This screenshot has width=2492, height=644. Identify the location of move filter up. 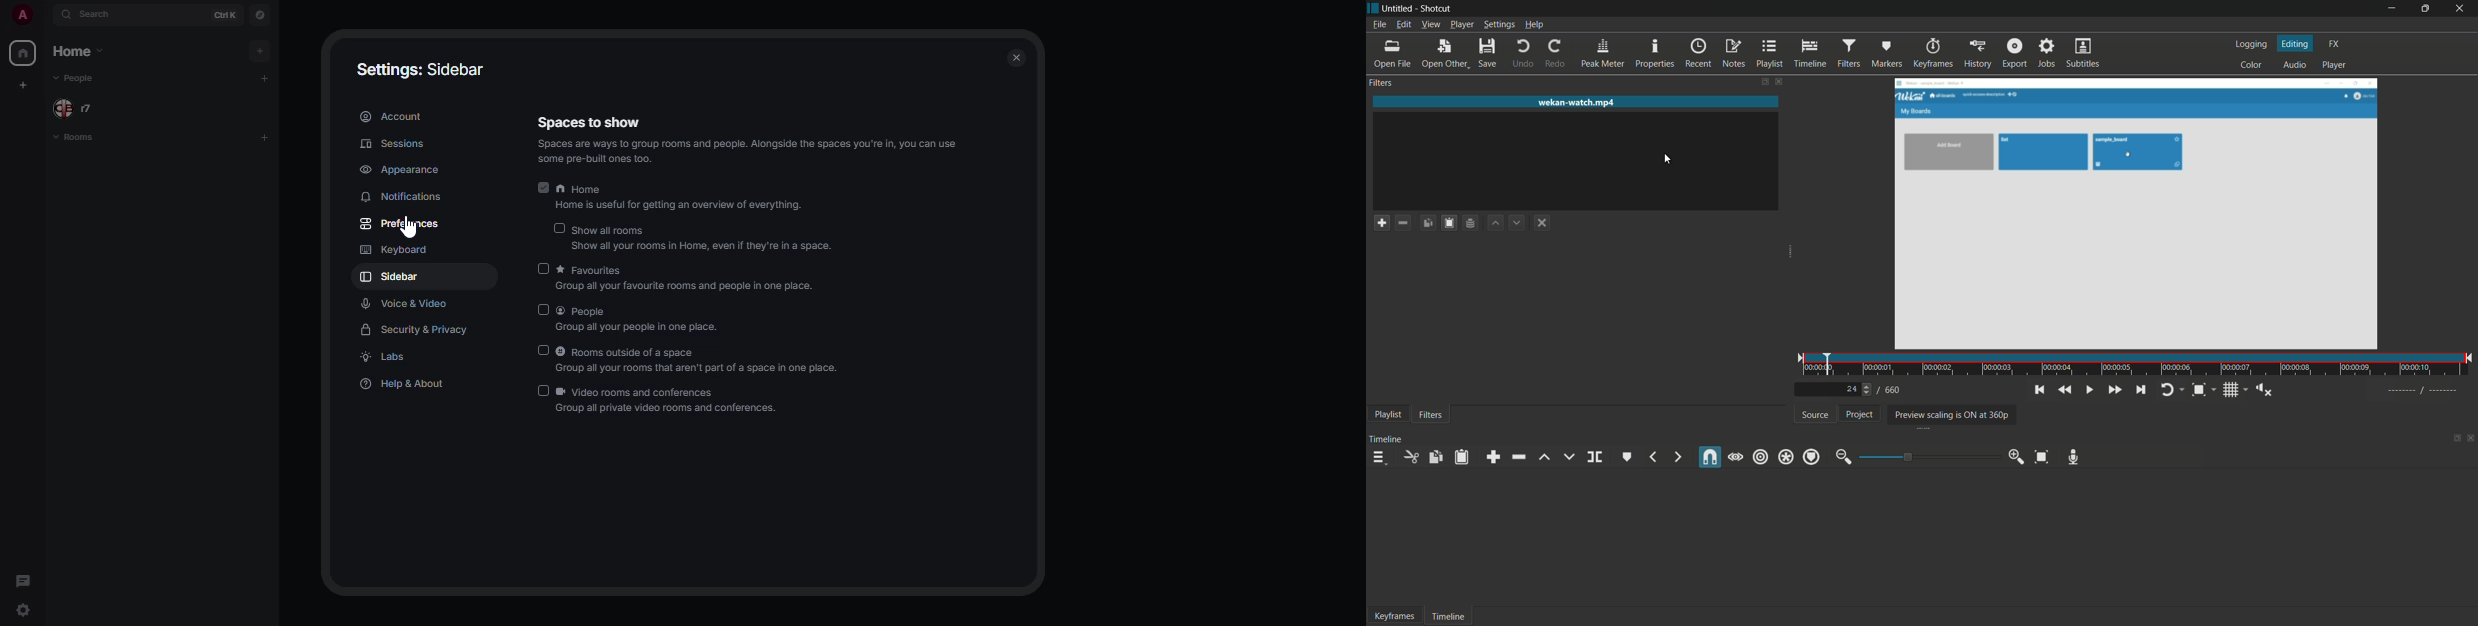
(1496, 224).